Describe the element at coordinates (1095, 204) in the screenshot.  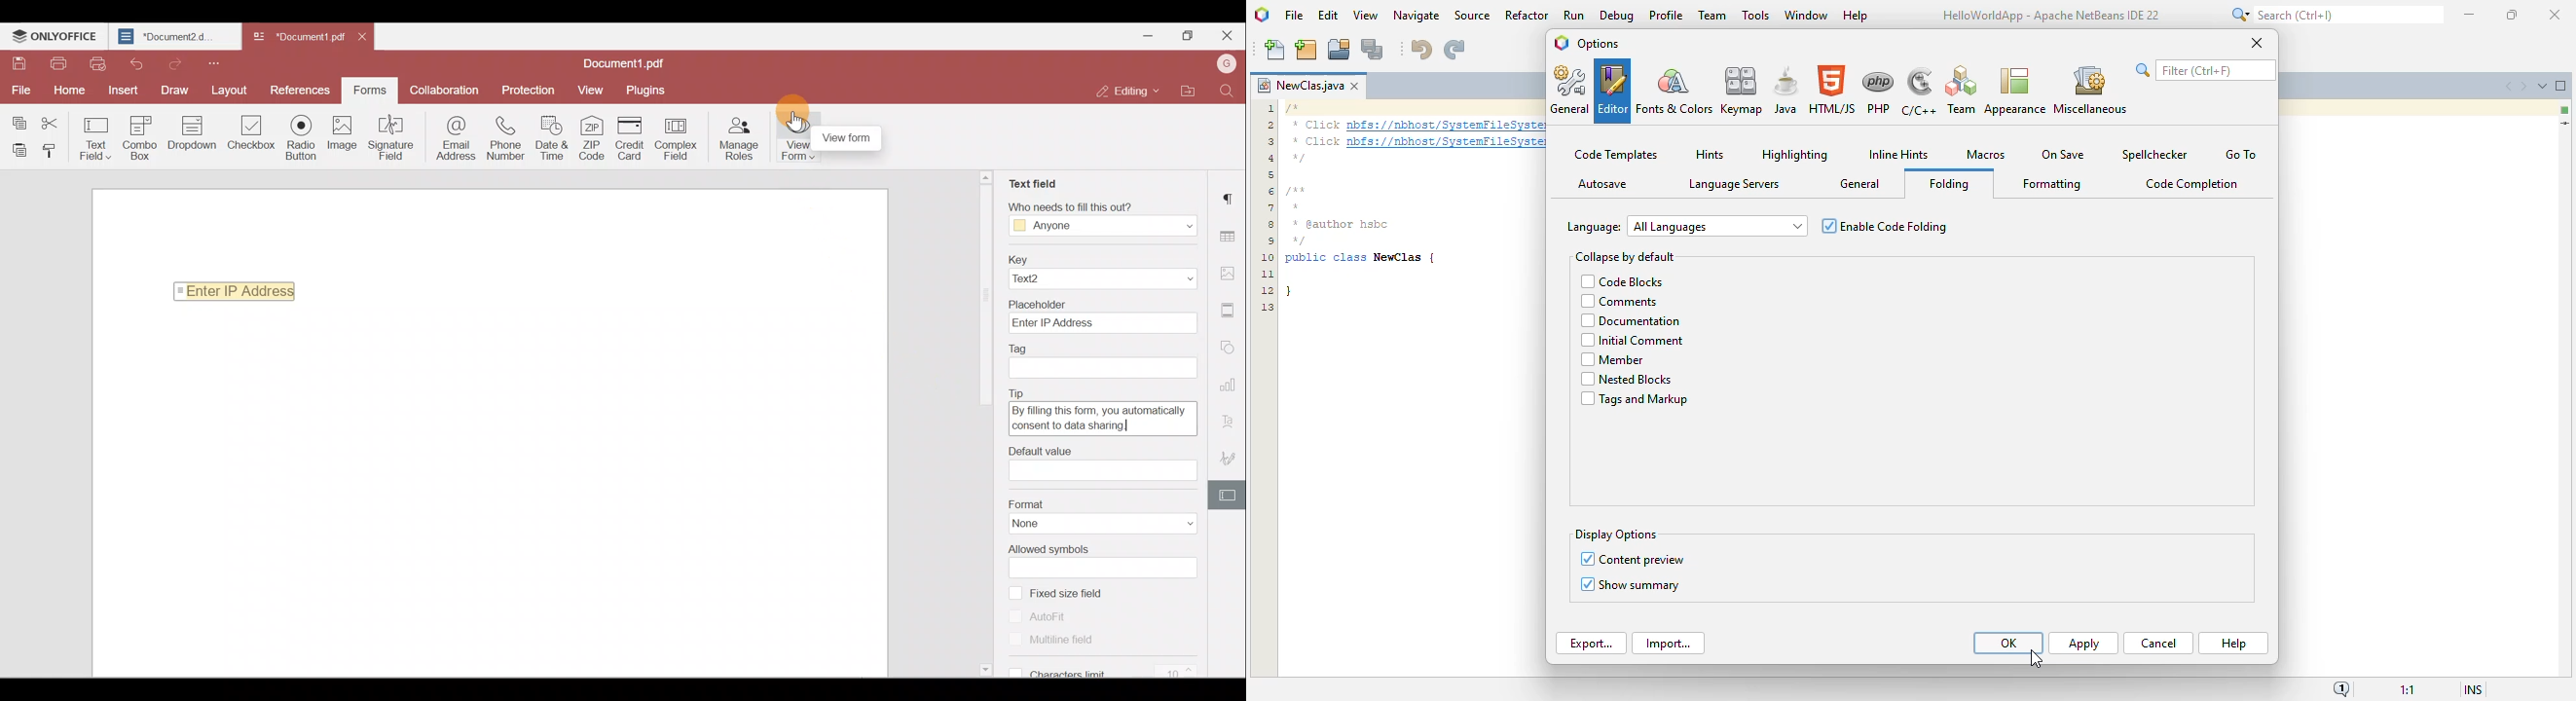
I see `Who needs to fill this out?` at that location.